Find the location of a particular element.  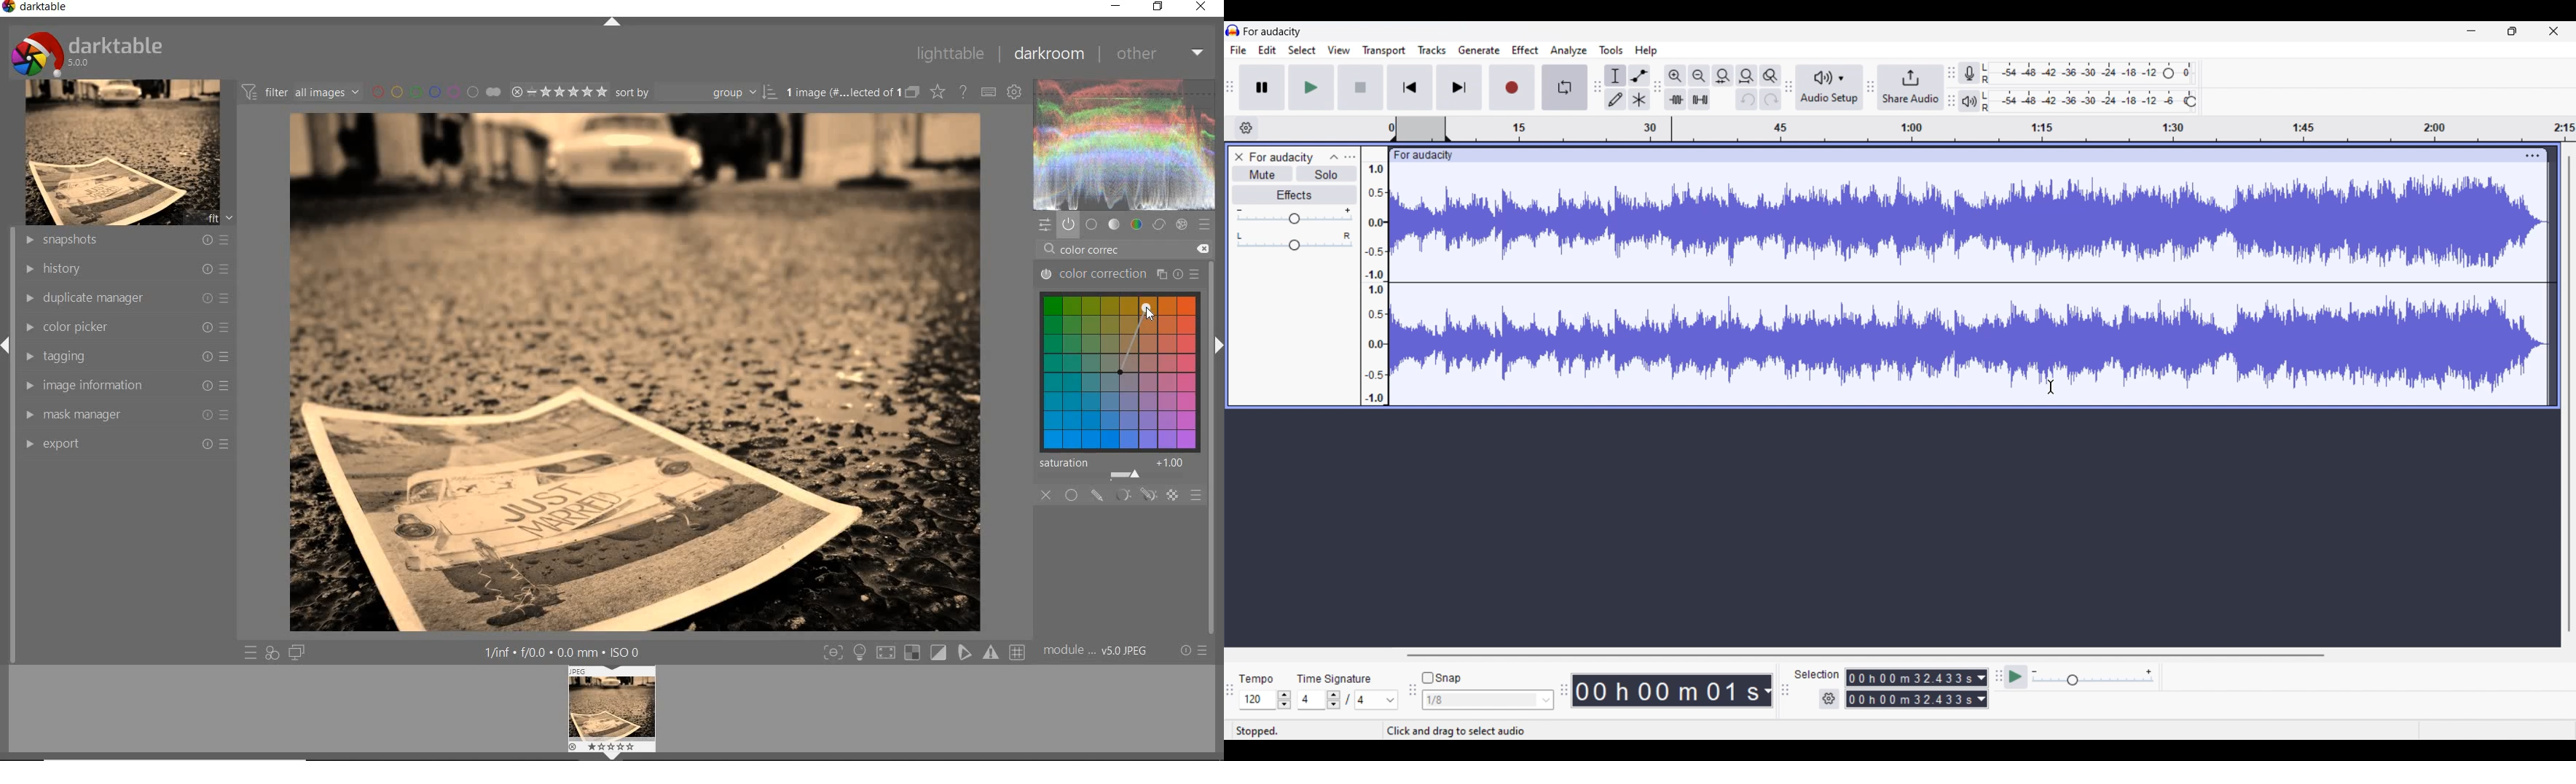

Edit menu is located at coordinates (1268, 50).